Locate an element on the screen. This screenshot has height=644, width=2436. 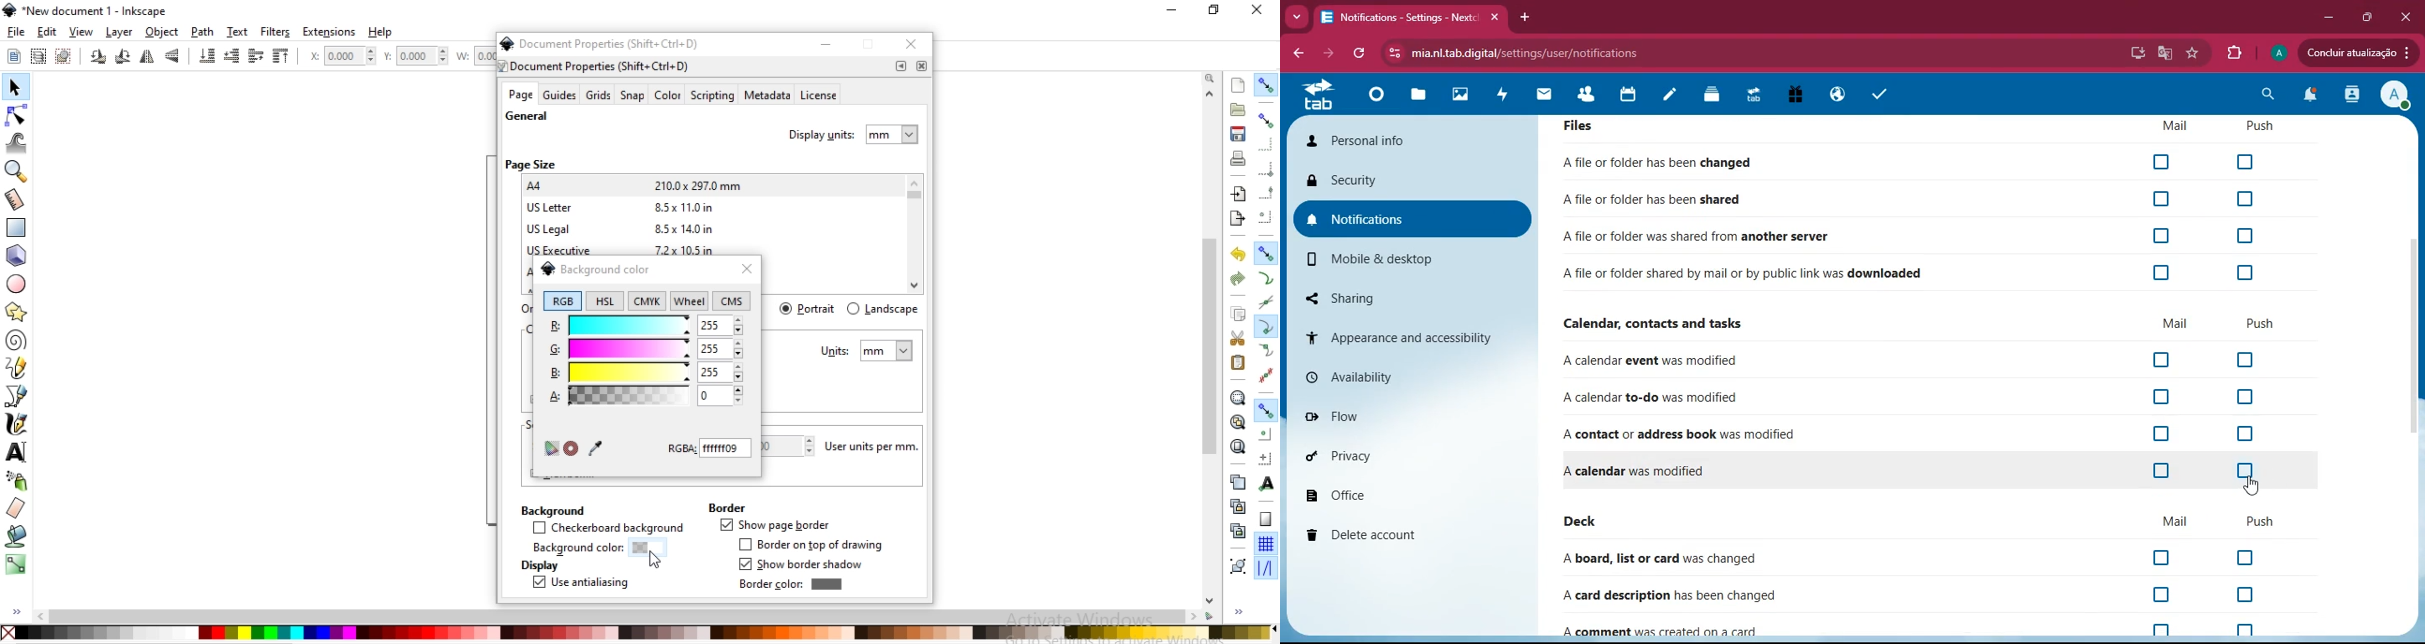
bacj is located at coordinates (1297, 55).